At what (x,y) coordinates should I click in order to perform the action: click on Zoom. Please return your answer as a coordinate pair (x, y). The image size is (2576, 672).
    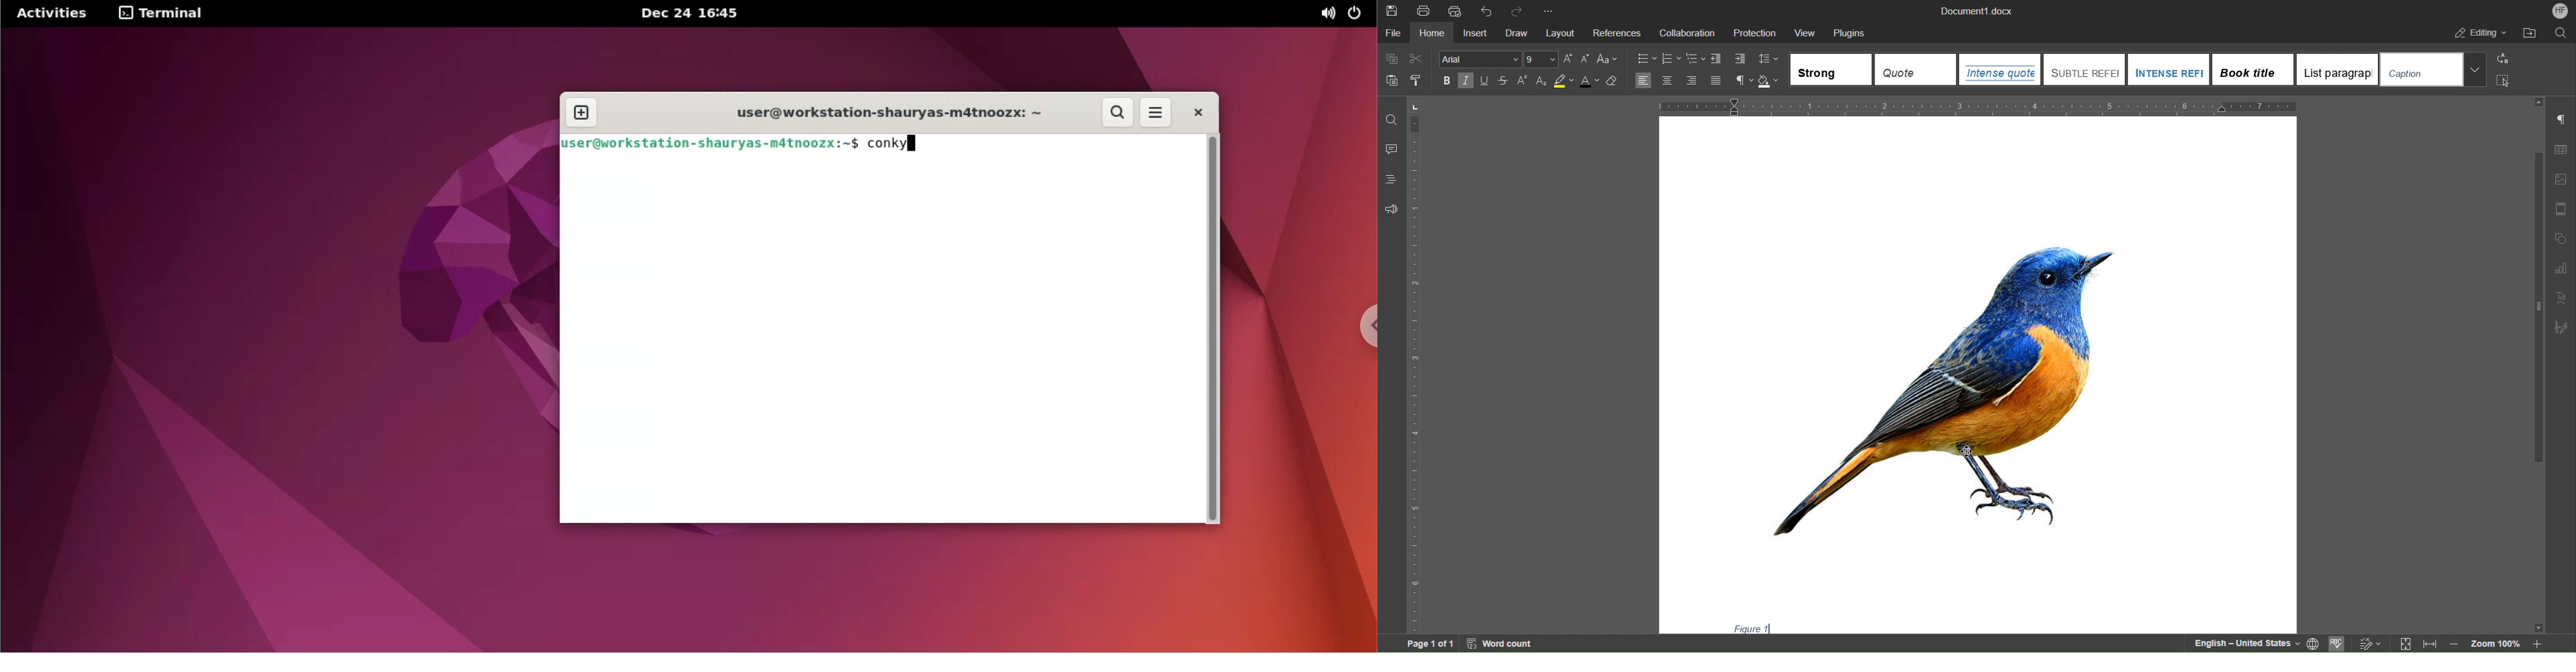
    Looking at the image, I should click on (2495, 643).